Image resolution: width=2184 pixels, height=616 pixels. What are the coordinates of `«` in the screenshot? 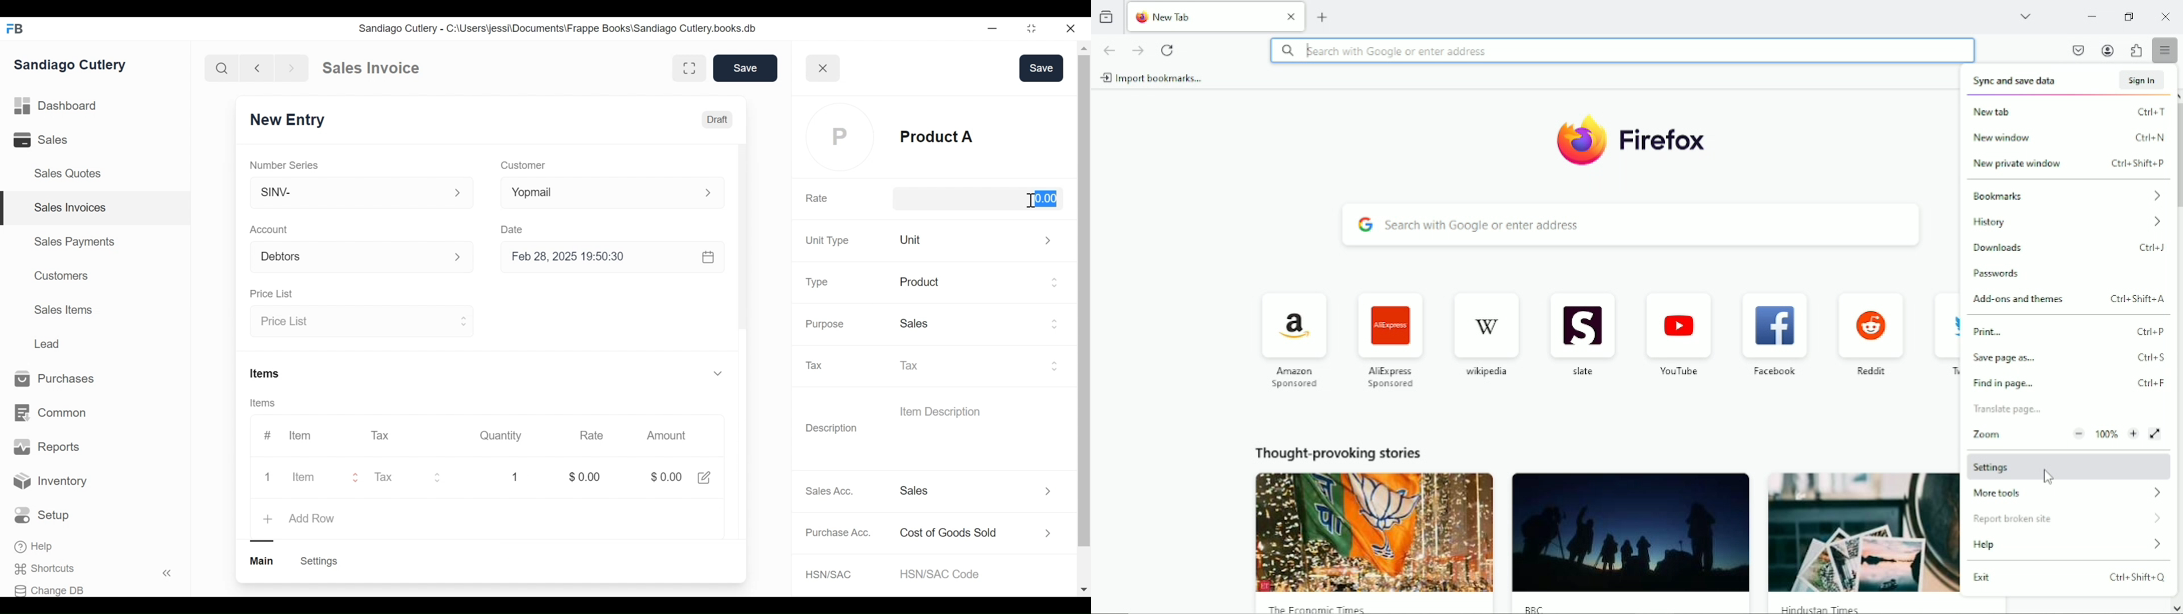 It's located at (167, 575).